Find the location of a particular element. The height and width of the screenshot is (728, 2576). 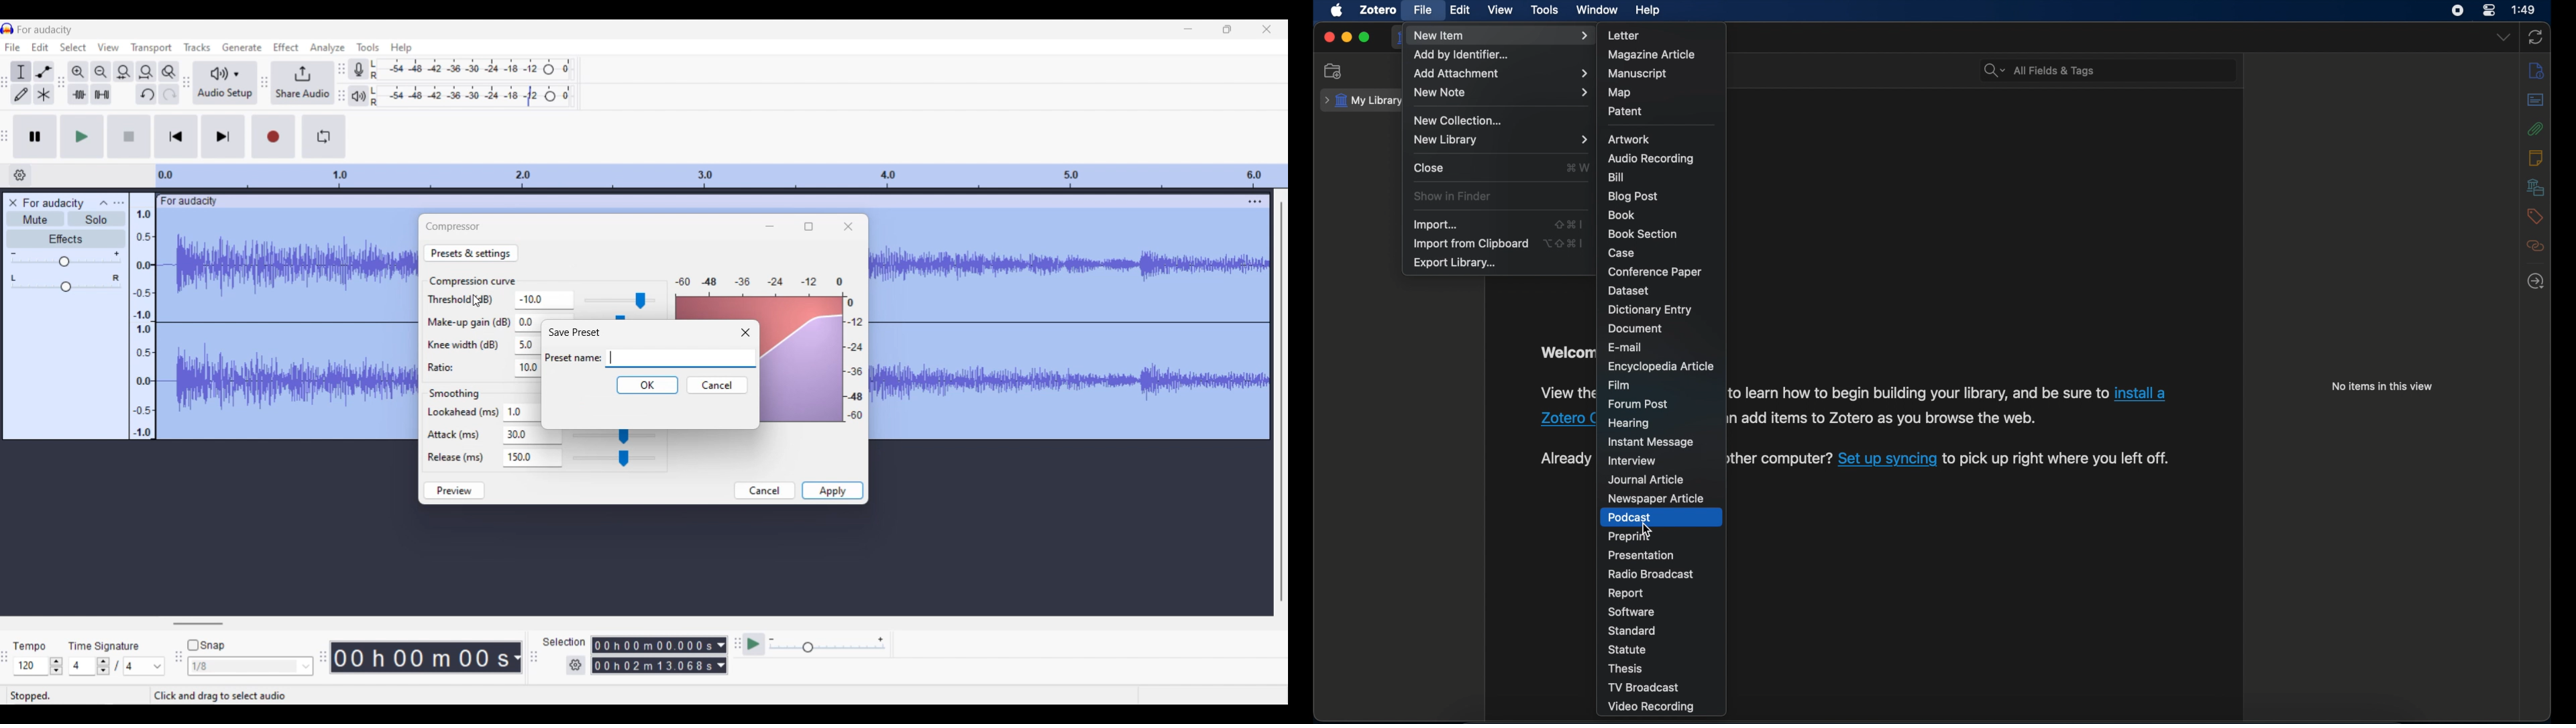

Stop is located at coordinates (129, 136).